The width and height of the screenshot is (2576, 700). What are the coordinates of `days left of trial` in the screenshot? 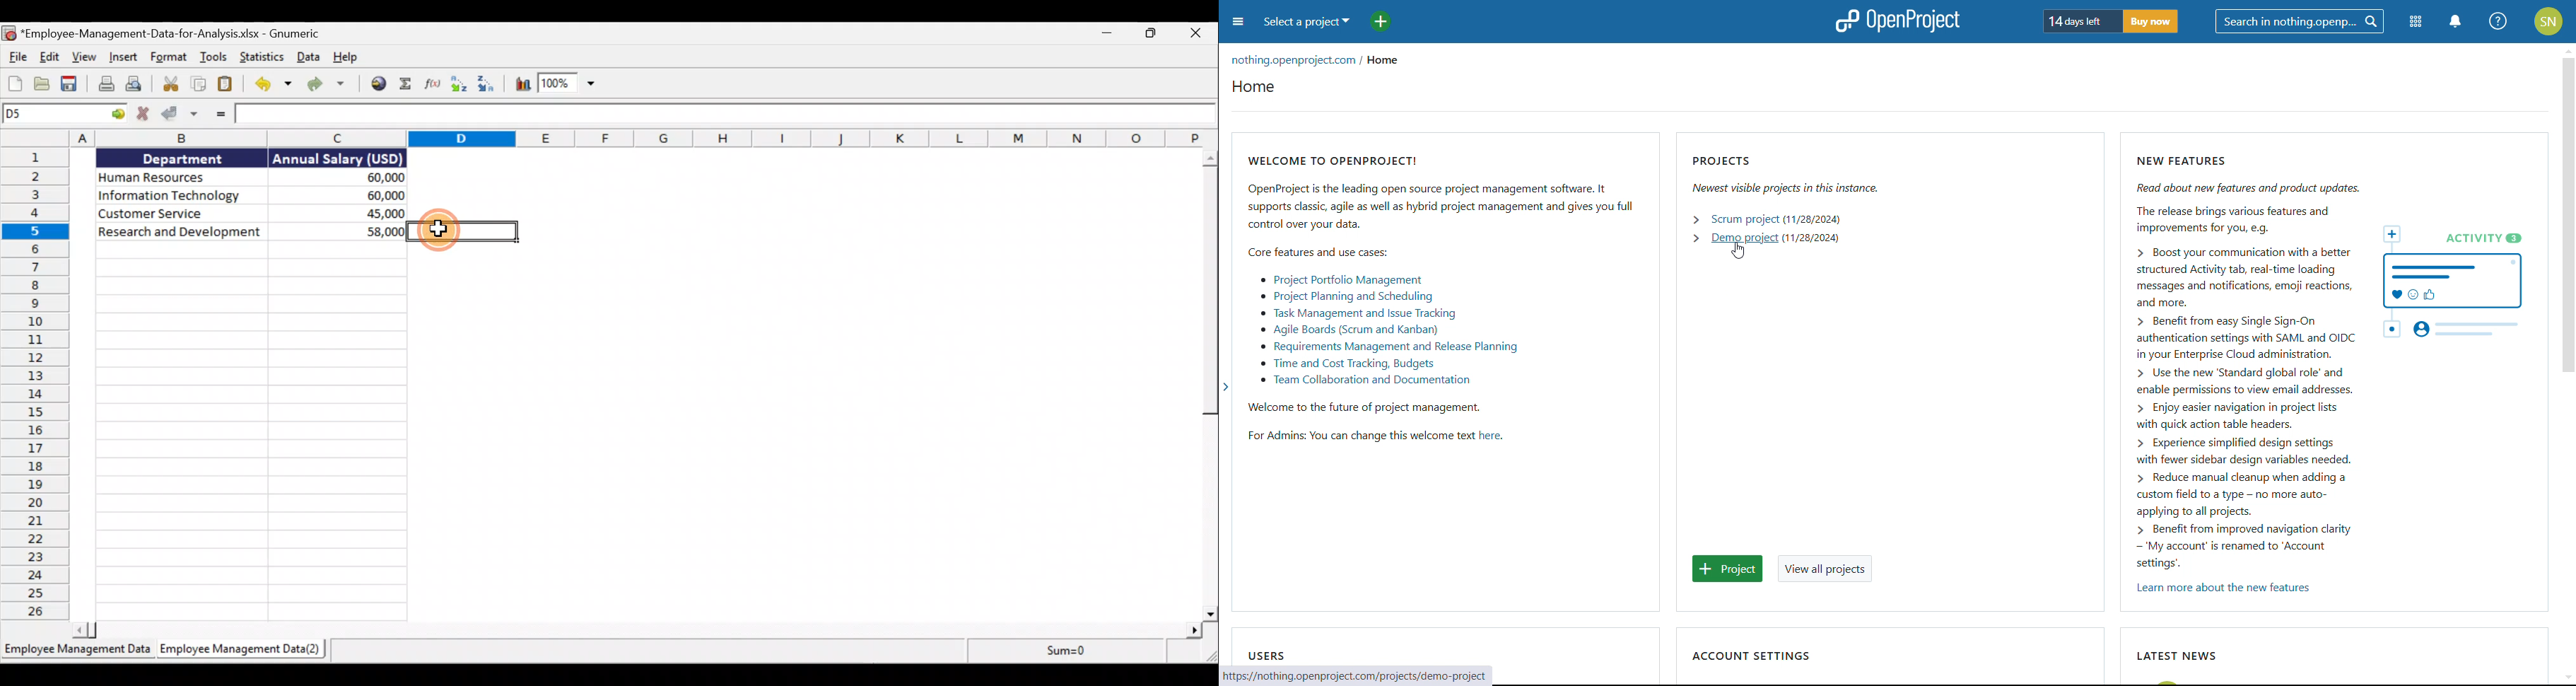 It's located at (2081, 21).